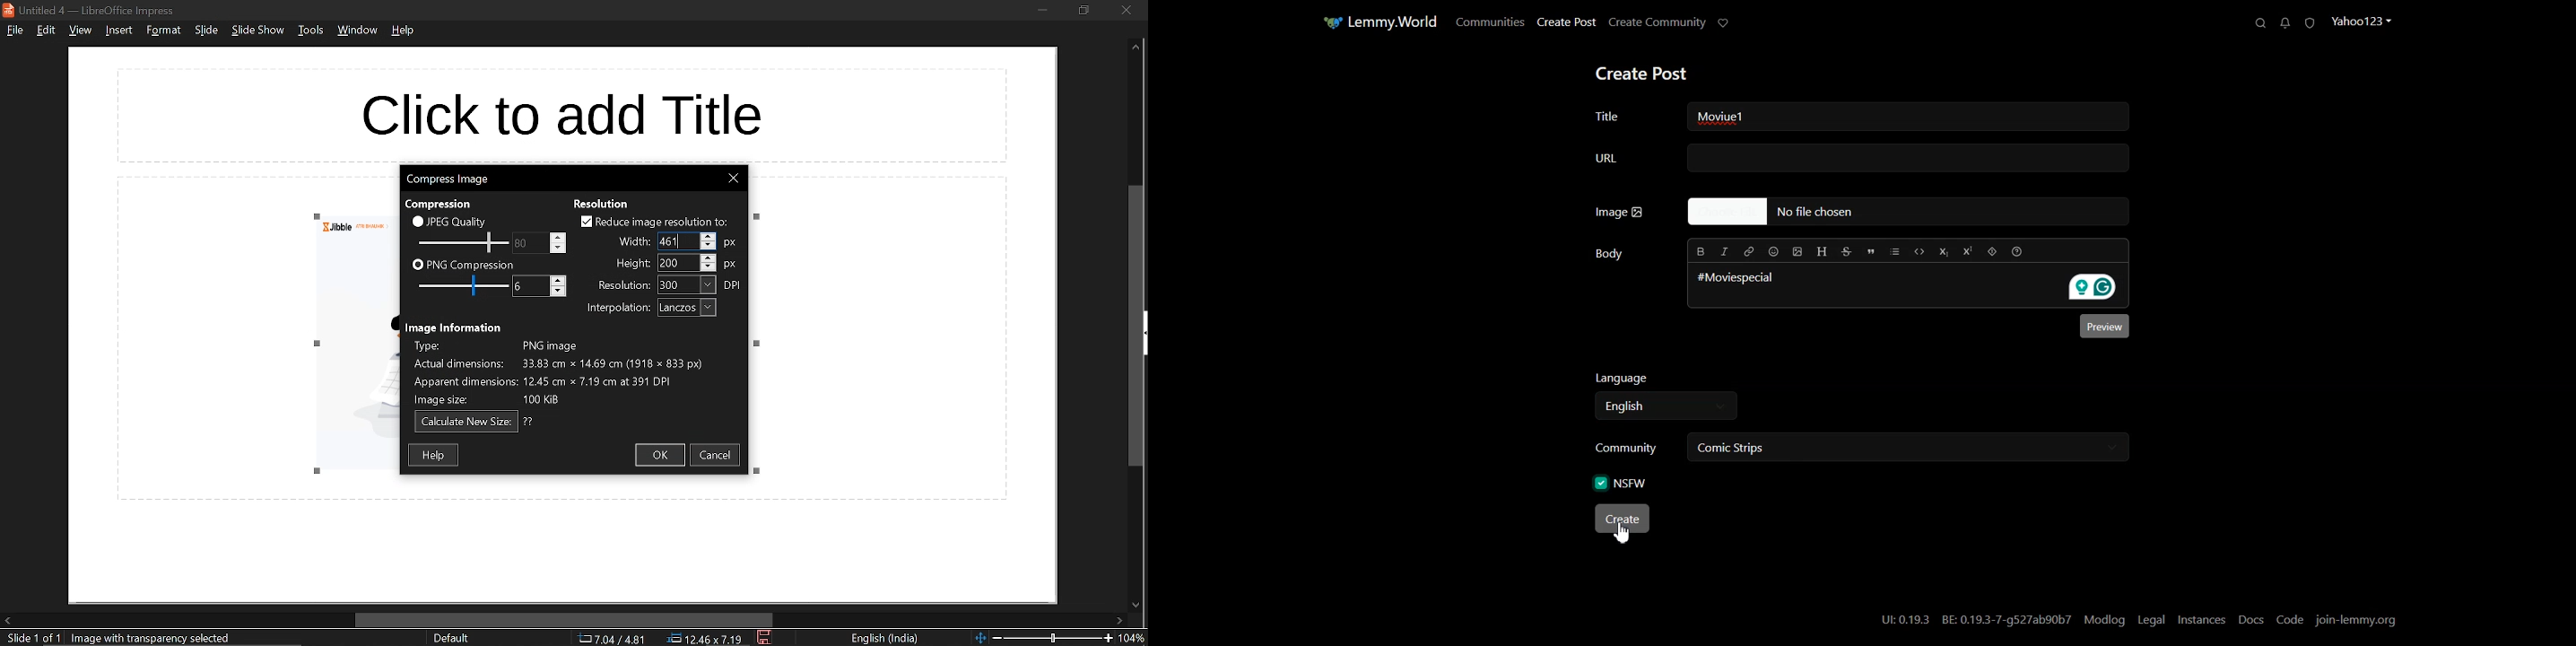 This screenshot has height=672, width=2576. I want to click on Italic, so click(1726, 253).